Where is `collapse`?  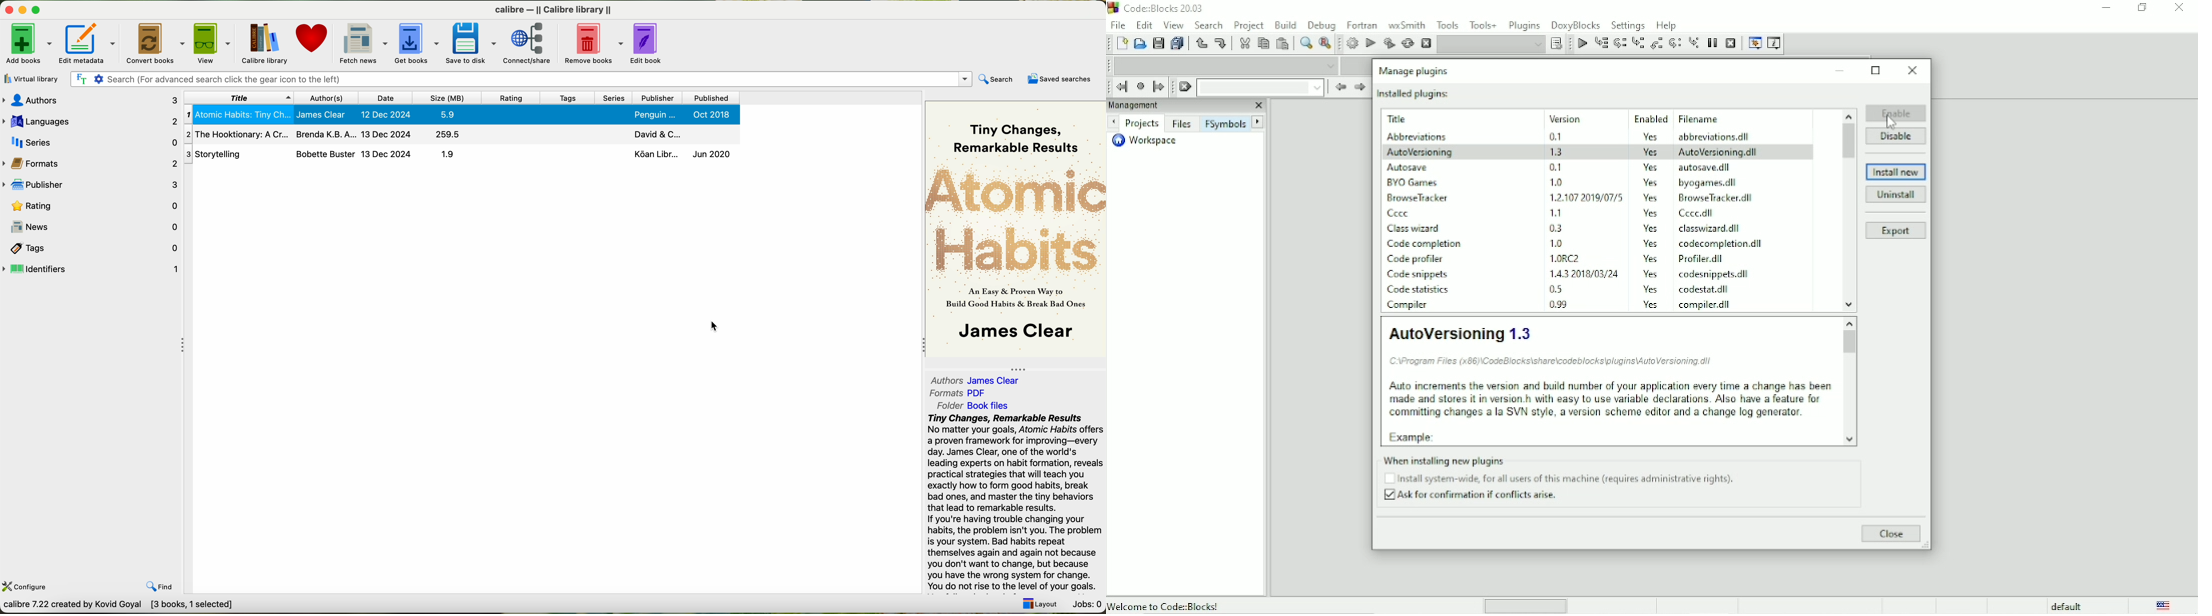 collapse is located at coordinates (1023, 367).